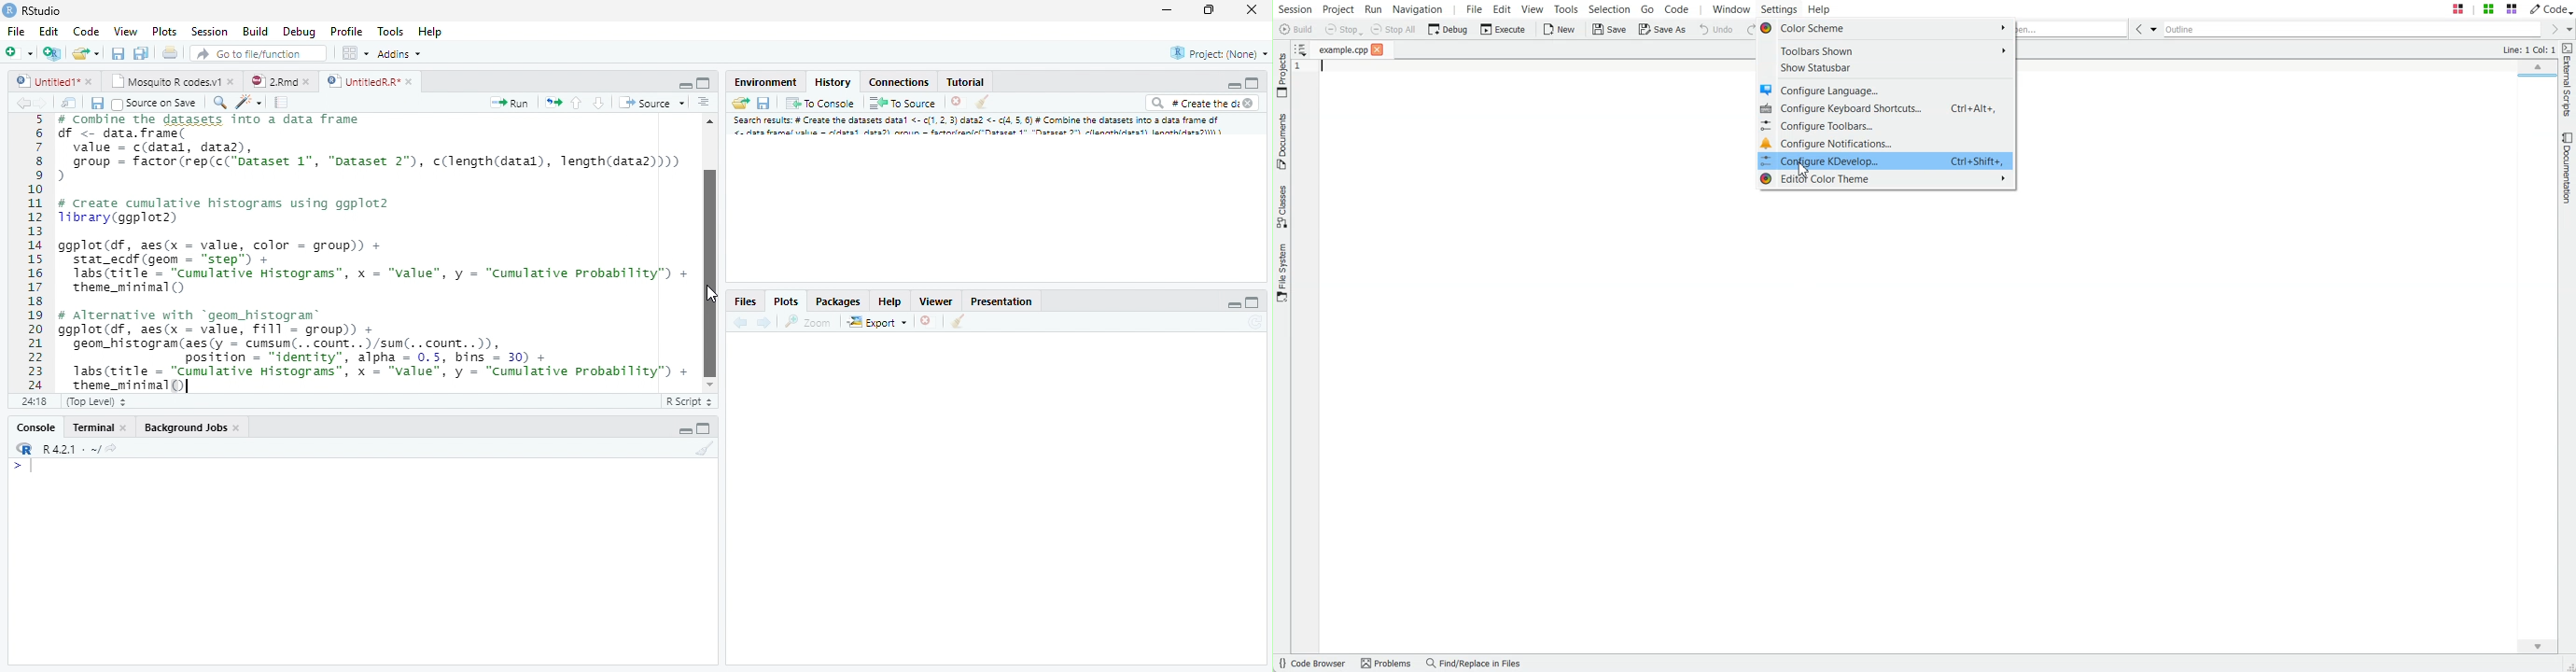 The height and width of the screenshot is (672, 2576). I want to click on Untitled, so click(57, 79).